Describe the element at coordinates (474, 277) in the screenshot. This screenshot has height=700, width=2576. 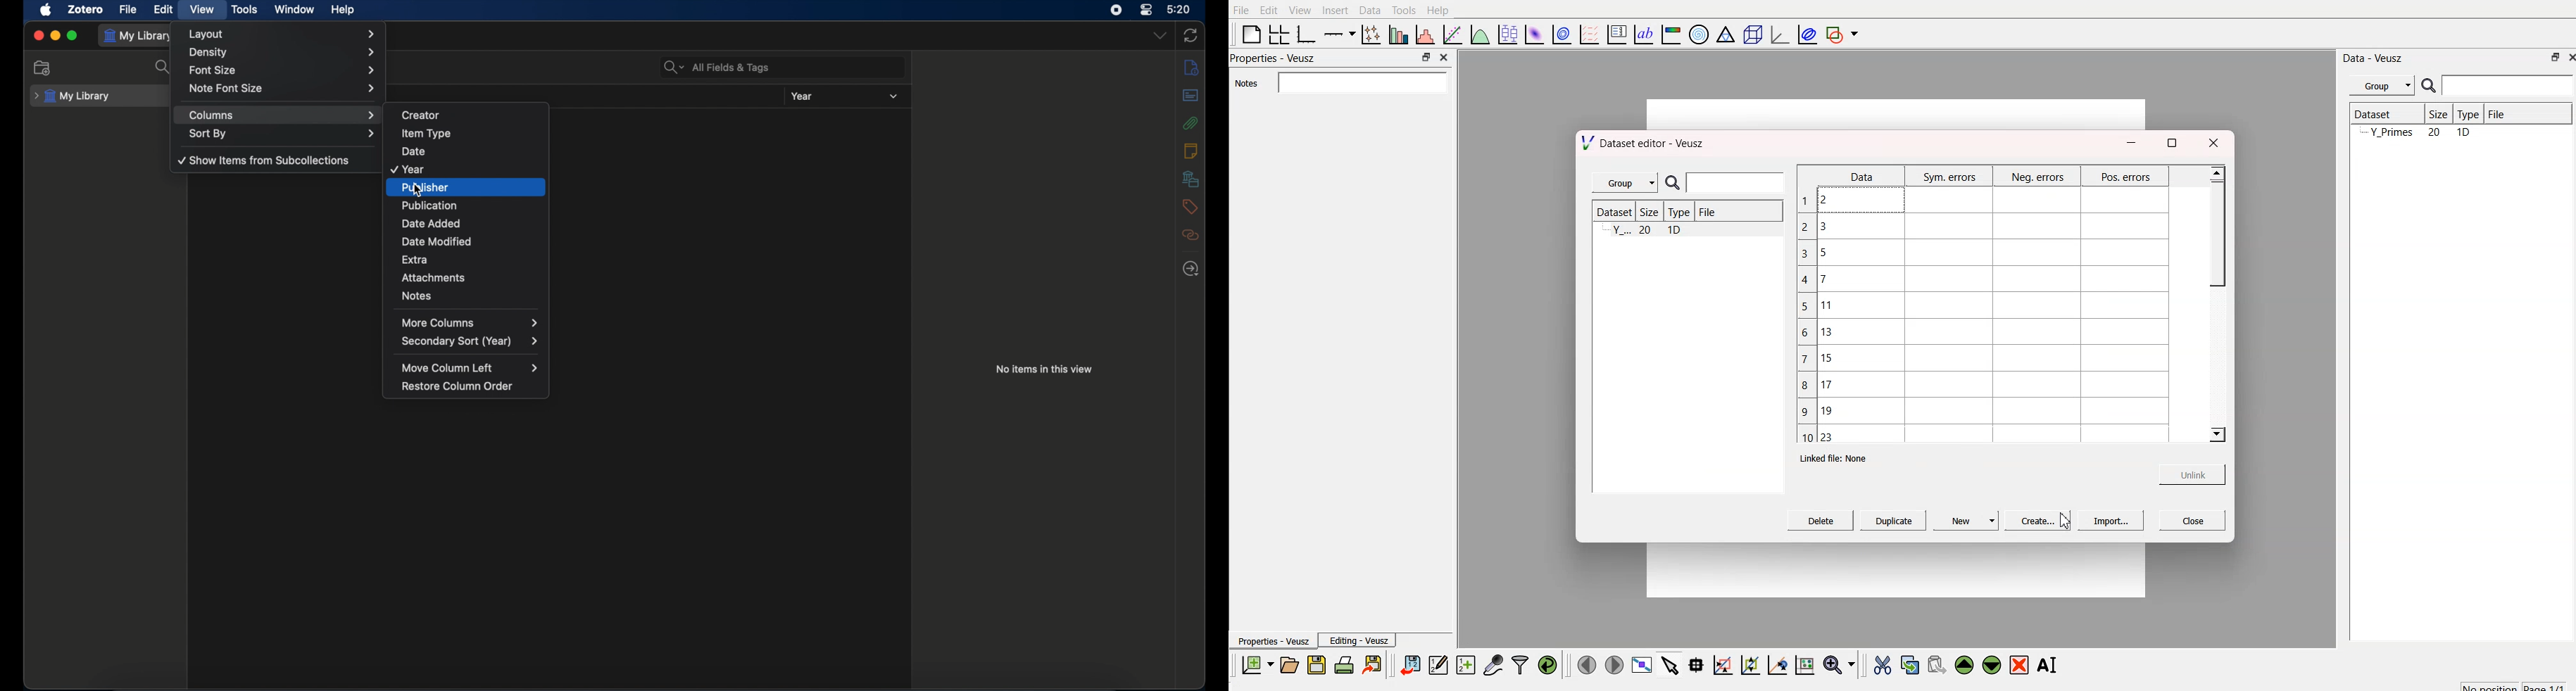
I see `attachments` at that location.